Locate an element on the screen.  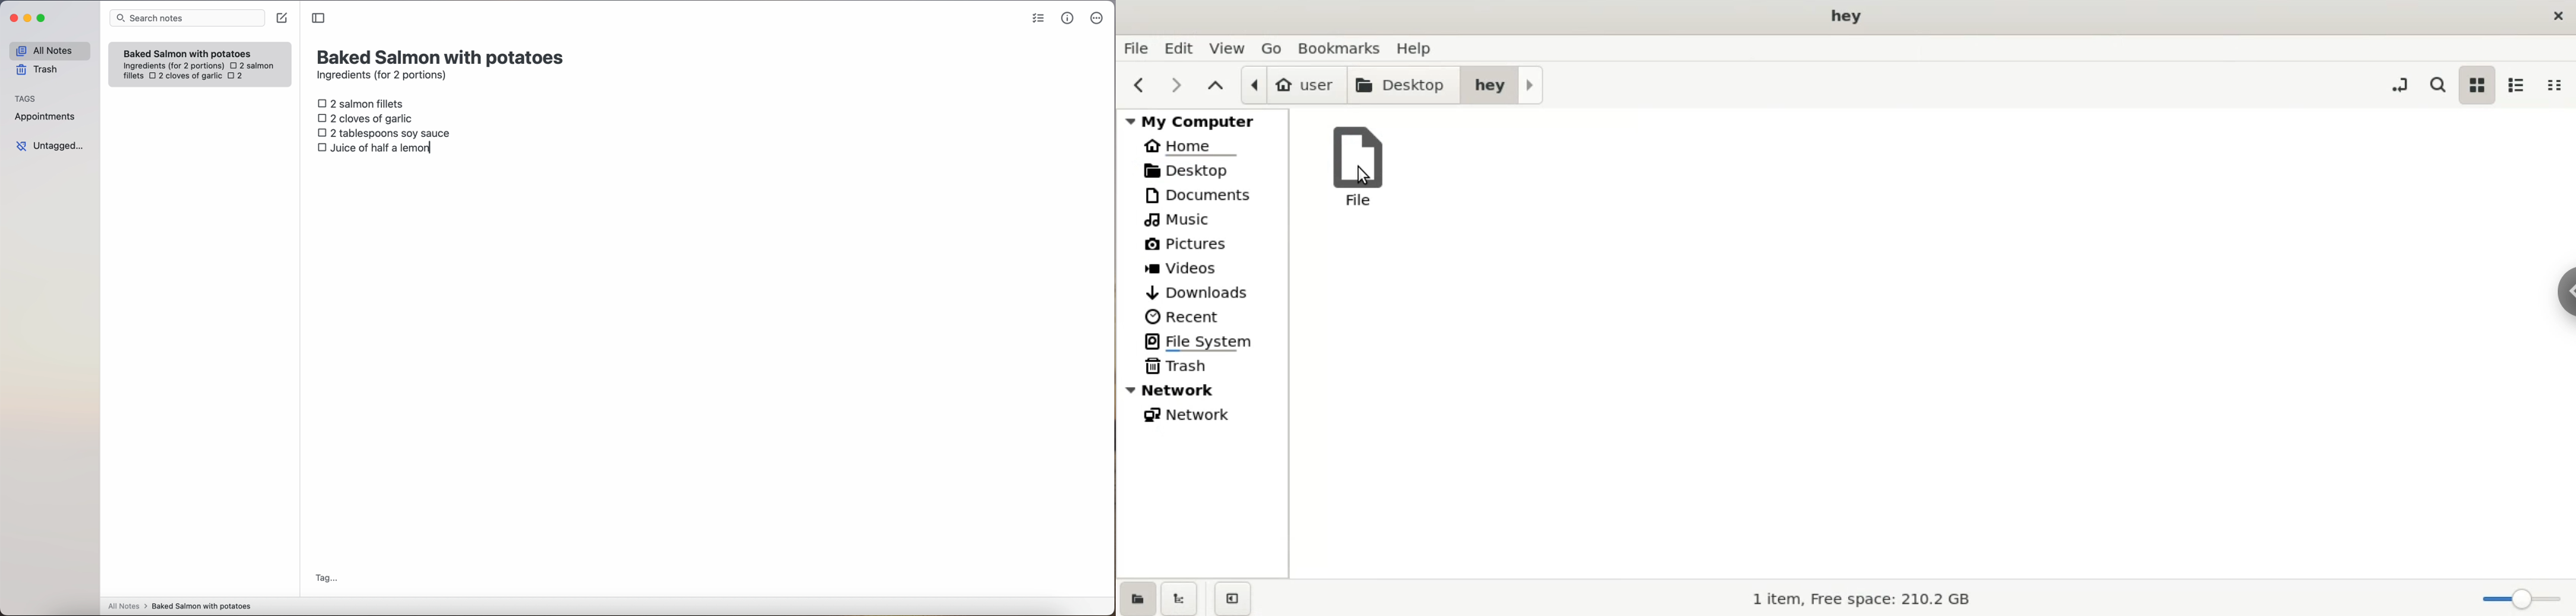
zoom is located at coordinates (2519, 601).